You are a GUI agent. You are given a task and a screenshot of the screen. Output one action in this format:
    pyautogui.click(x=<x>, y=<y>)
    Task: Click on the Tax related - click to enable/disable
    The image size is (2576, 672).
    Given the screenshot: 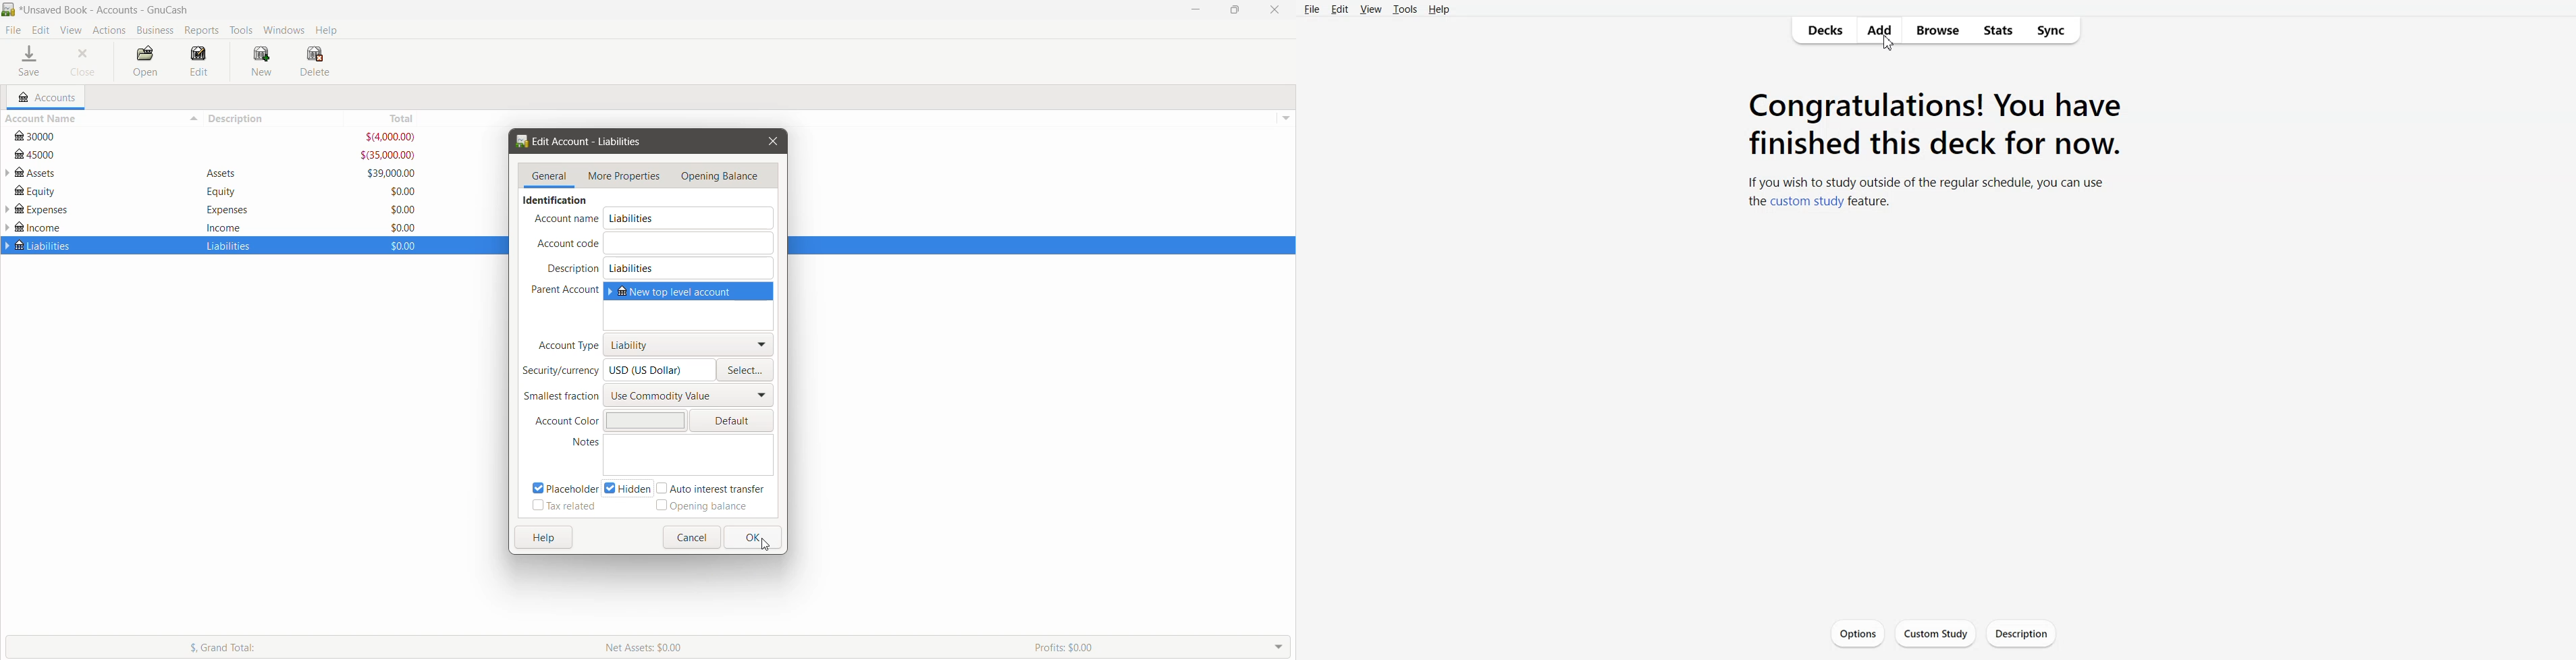 What is the action you would take?
    pyautogui.click(x=564, y=507)
    